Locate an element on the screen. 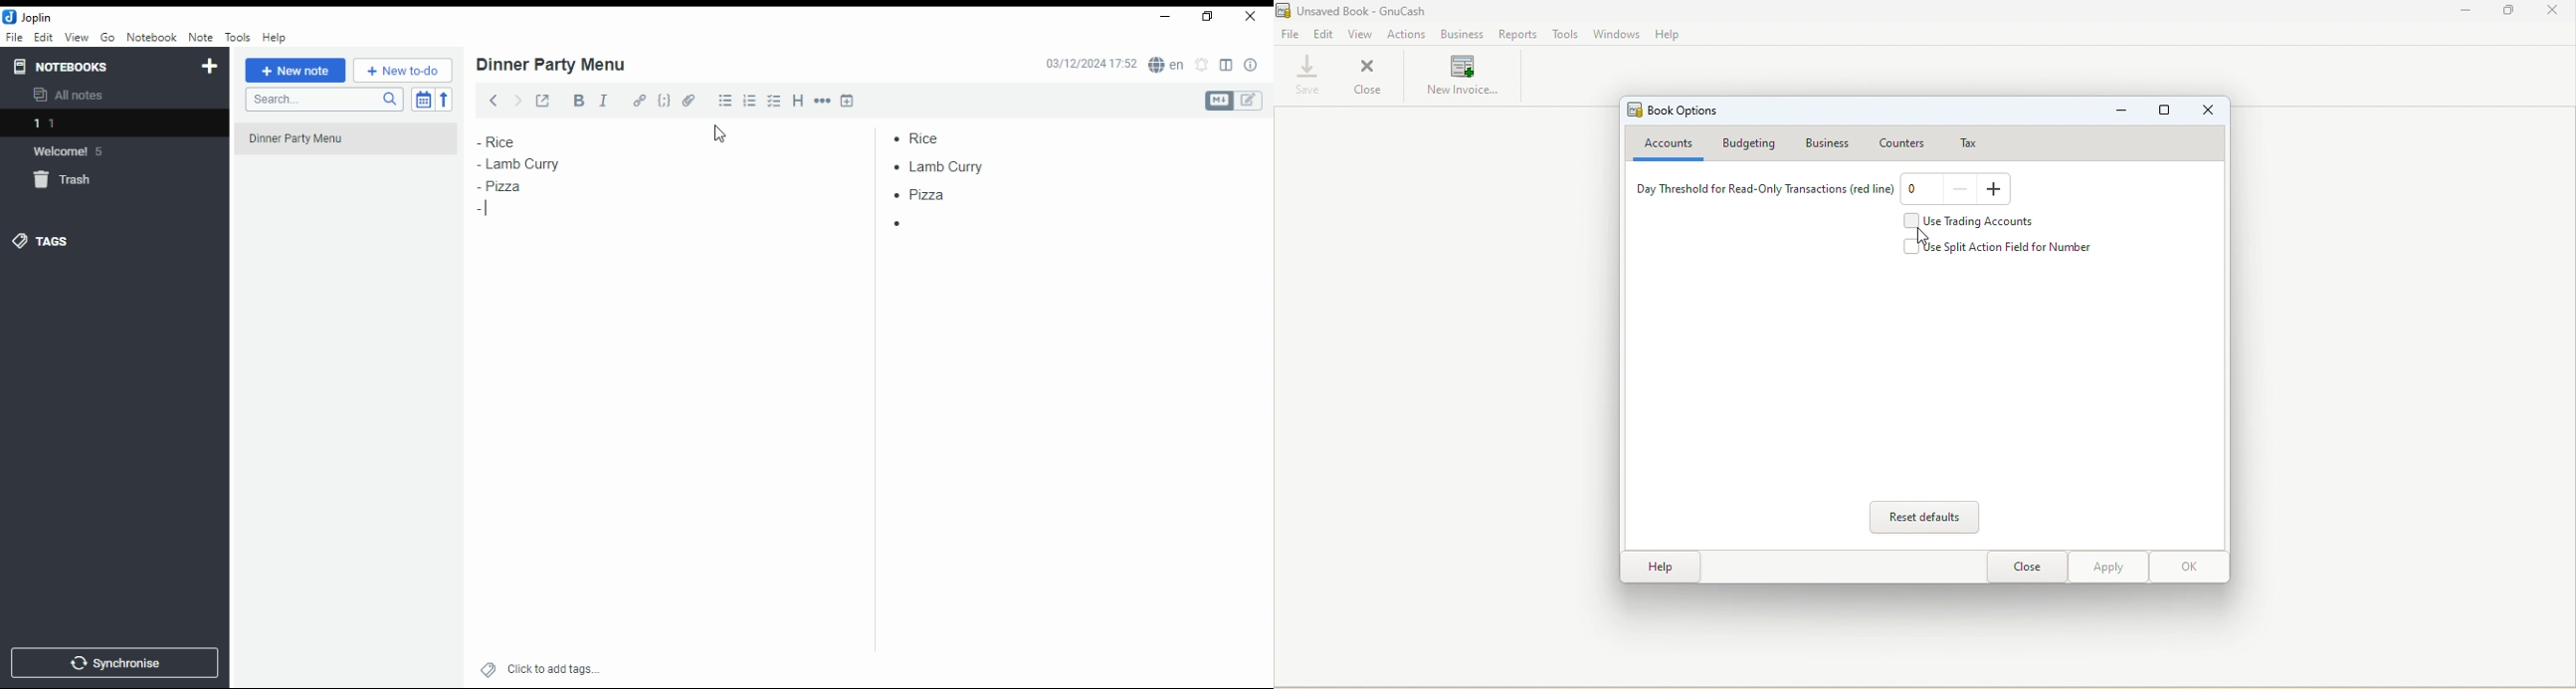 This screenshot has height=700, width=2576. toggle external editing is located at coordinates (542, 99).